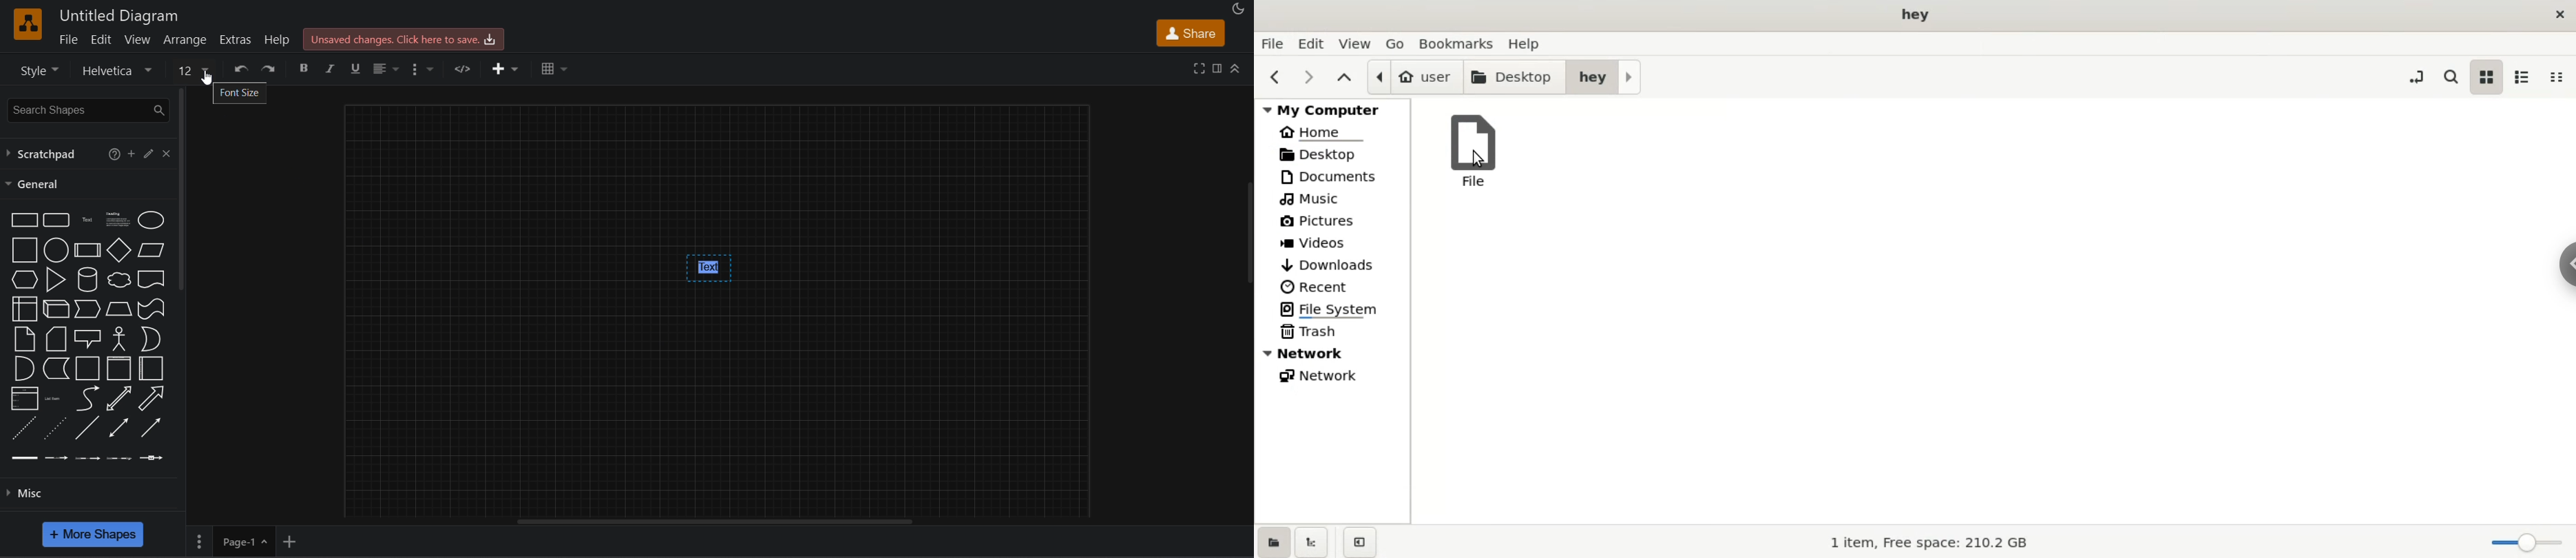 This screenshot has height=560, width=2576. Describe the element at coordinates (713, 521) in the screenshot. I see `horizontal scroll bar` at that location.